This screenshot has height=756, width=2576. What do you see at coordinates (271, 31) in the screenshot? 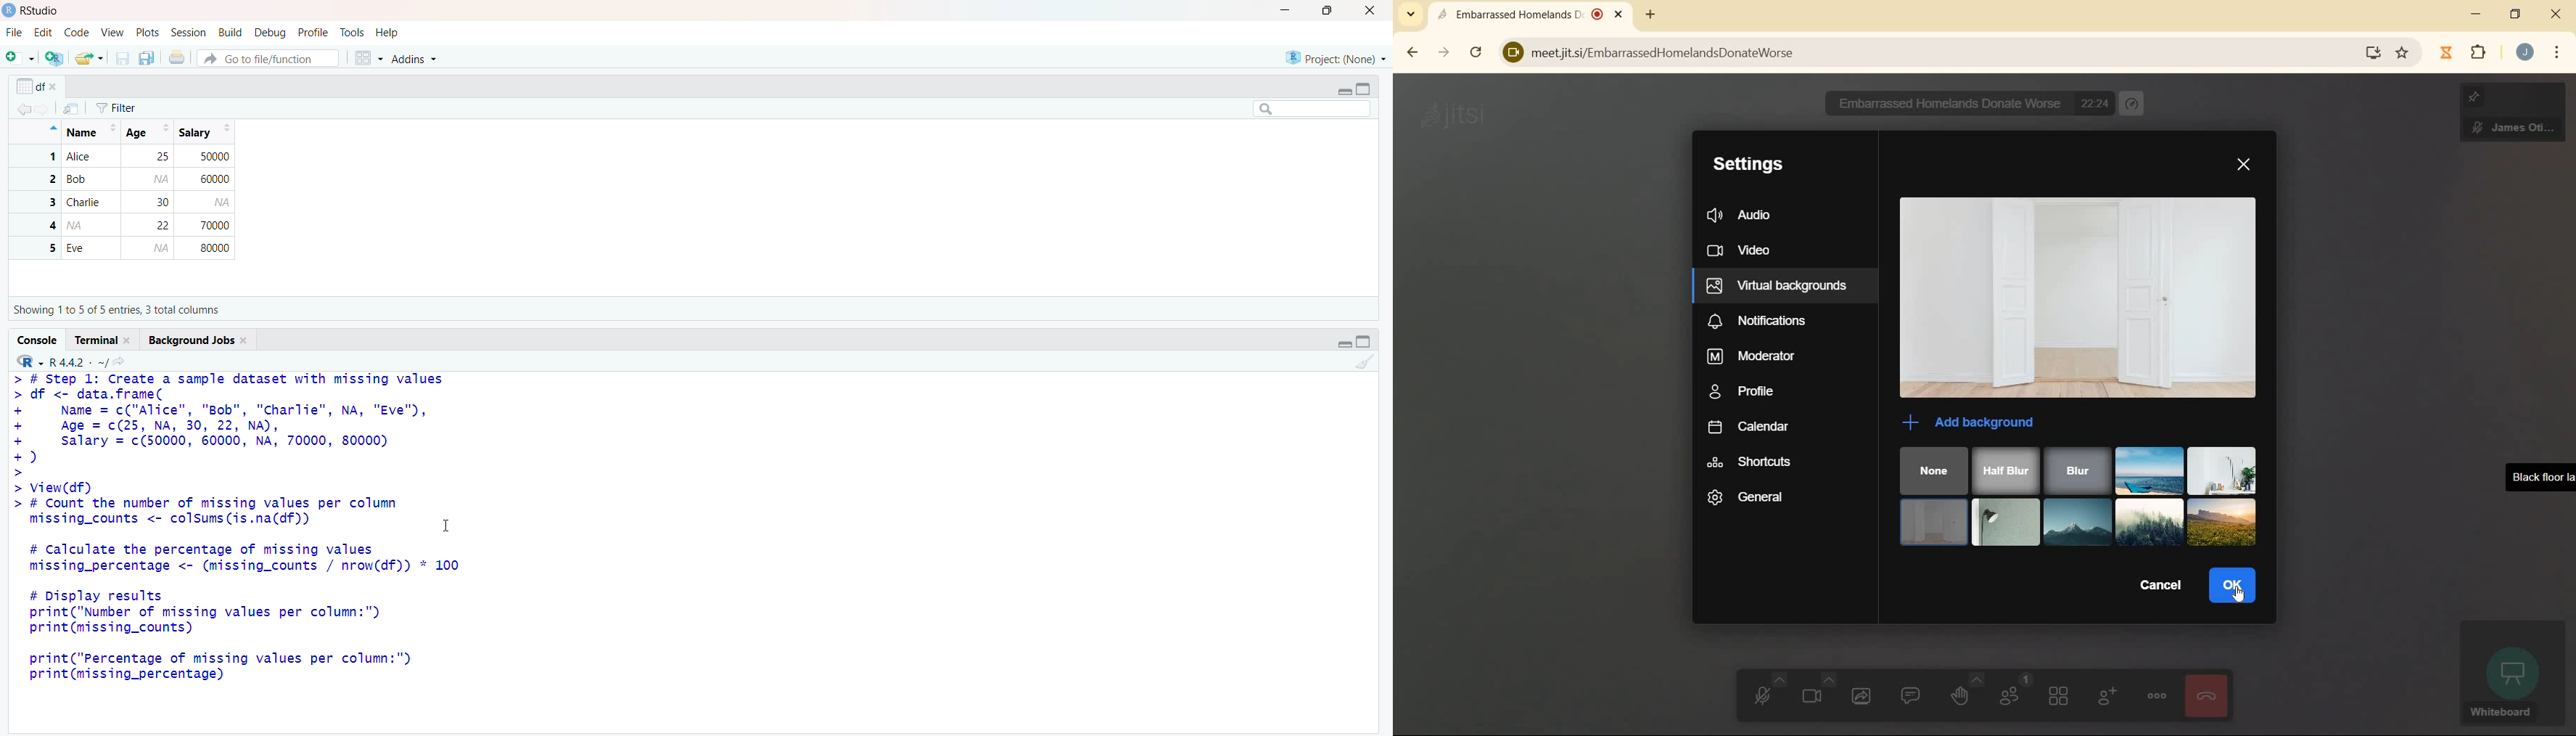
I see `Debug` at bounding box center [271, 31].